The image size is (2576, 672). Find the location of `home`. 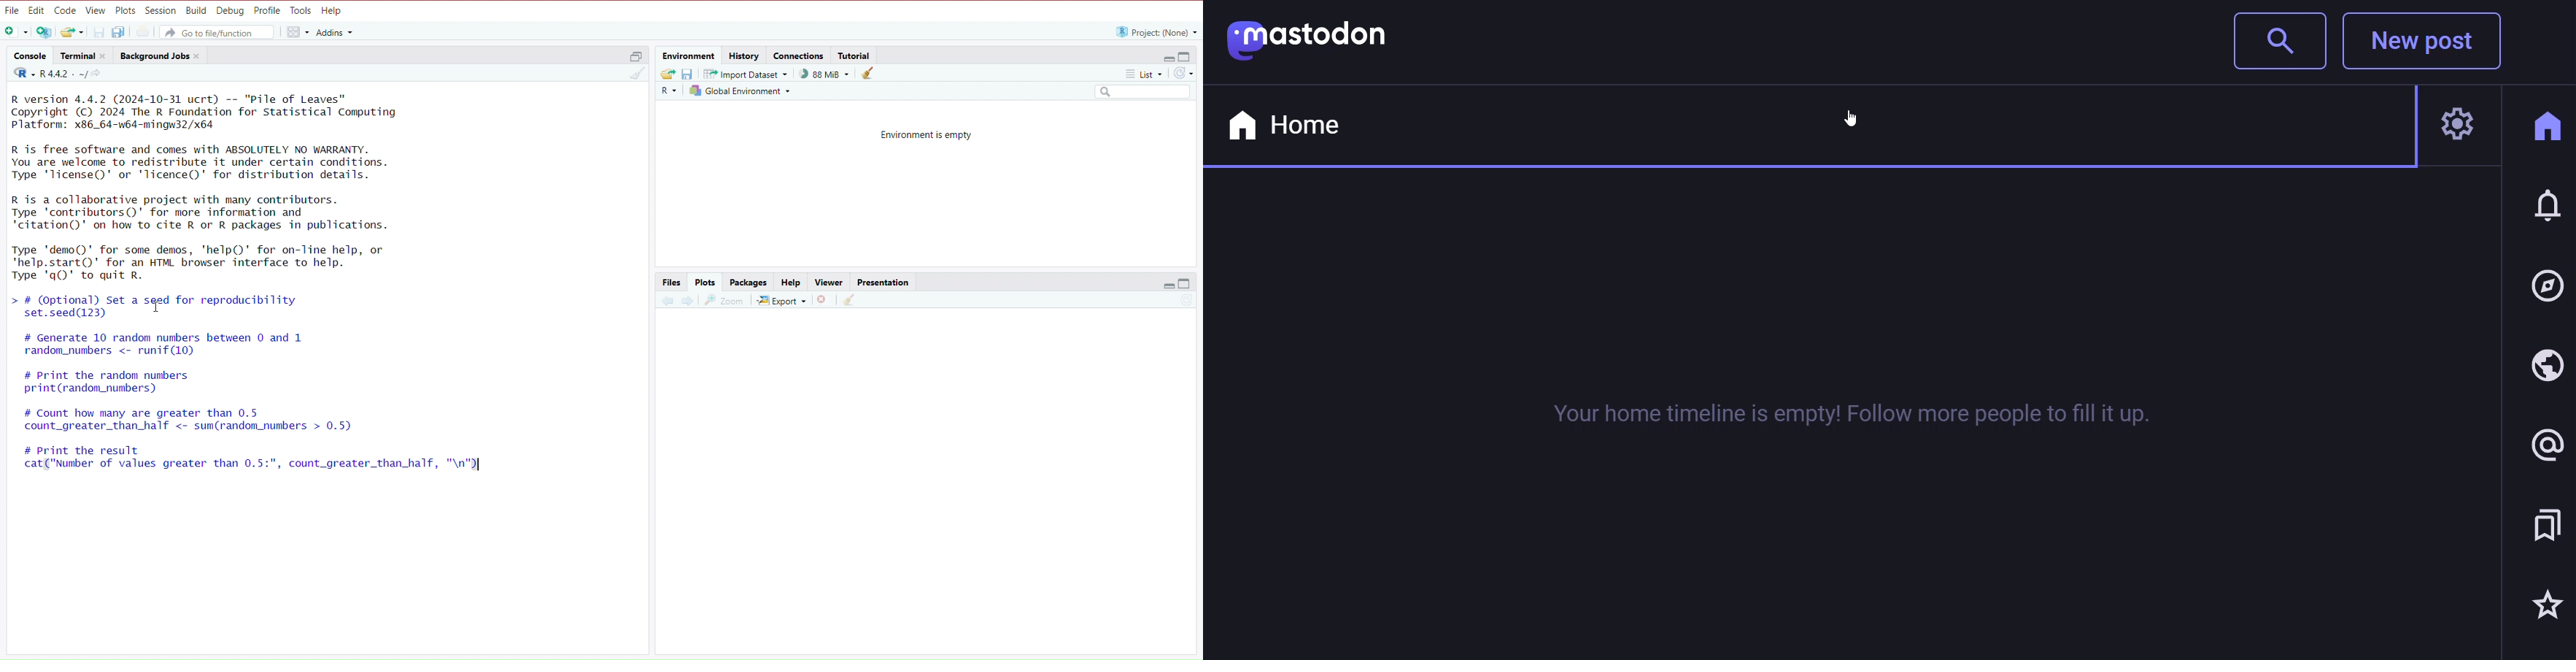

home is located at coordinates (2545, 125).